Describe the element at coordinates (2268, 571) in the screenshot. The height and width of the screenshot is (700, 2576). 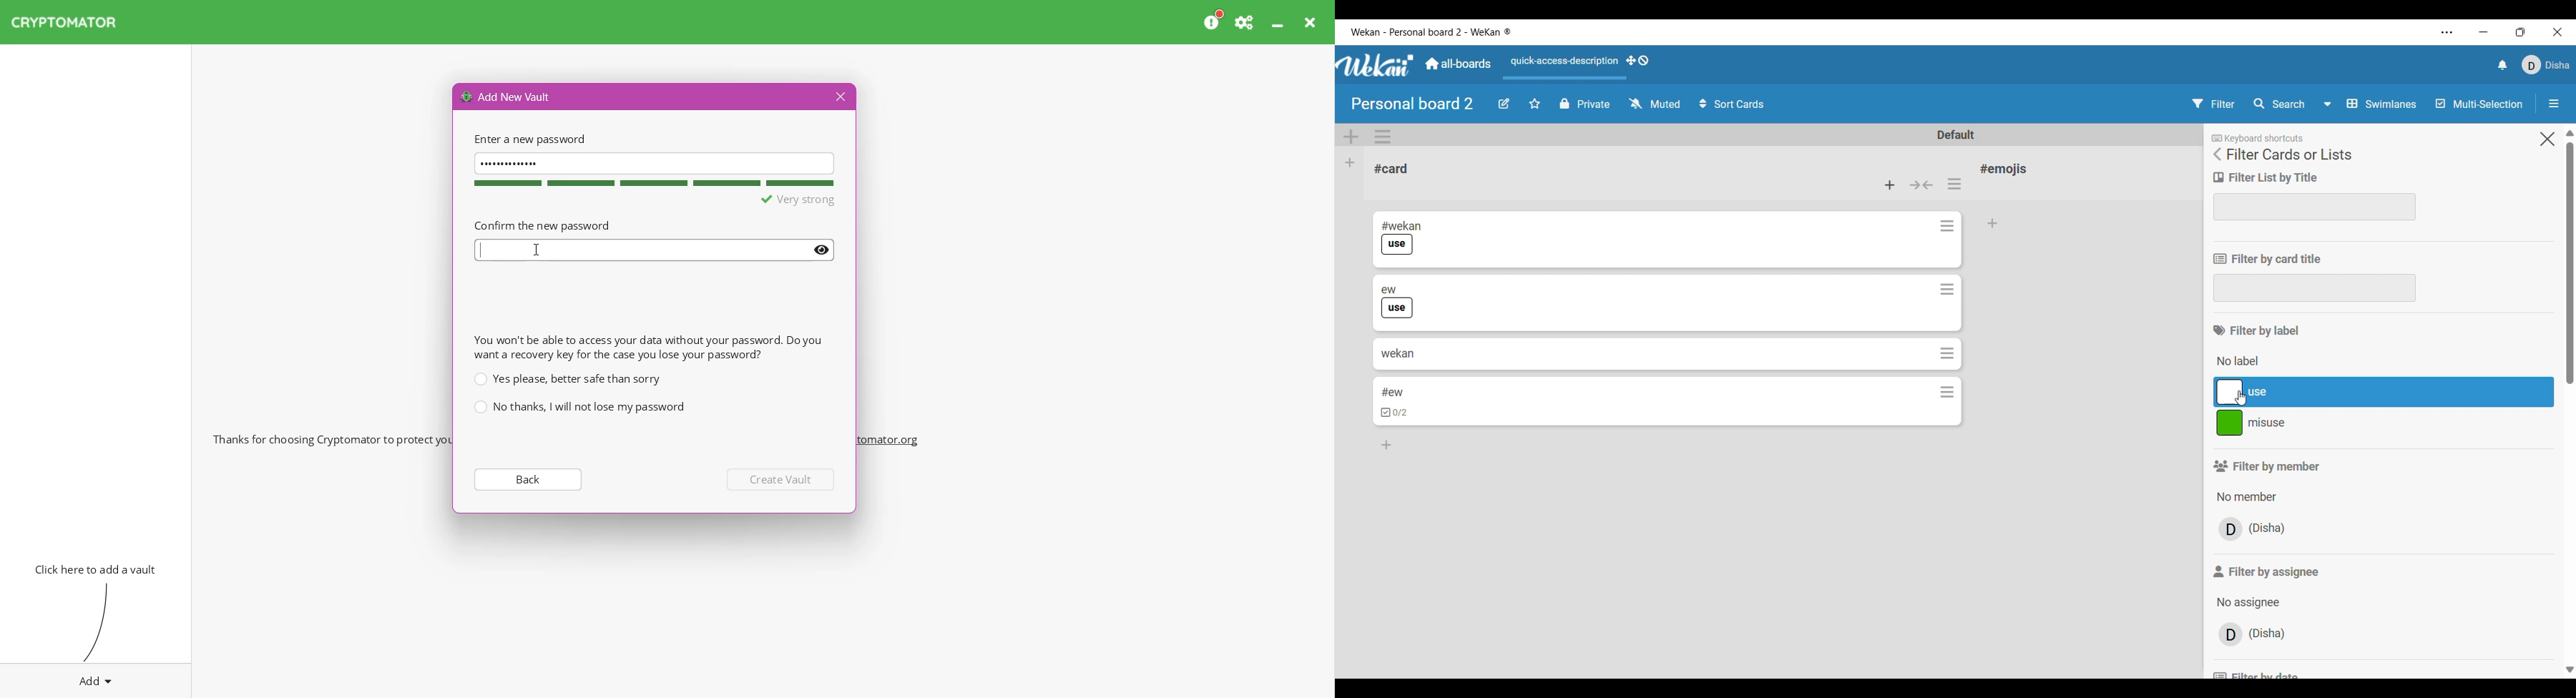
I see `Section title` at that location.